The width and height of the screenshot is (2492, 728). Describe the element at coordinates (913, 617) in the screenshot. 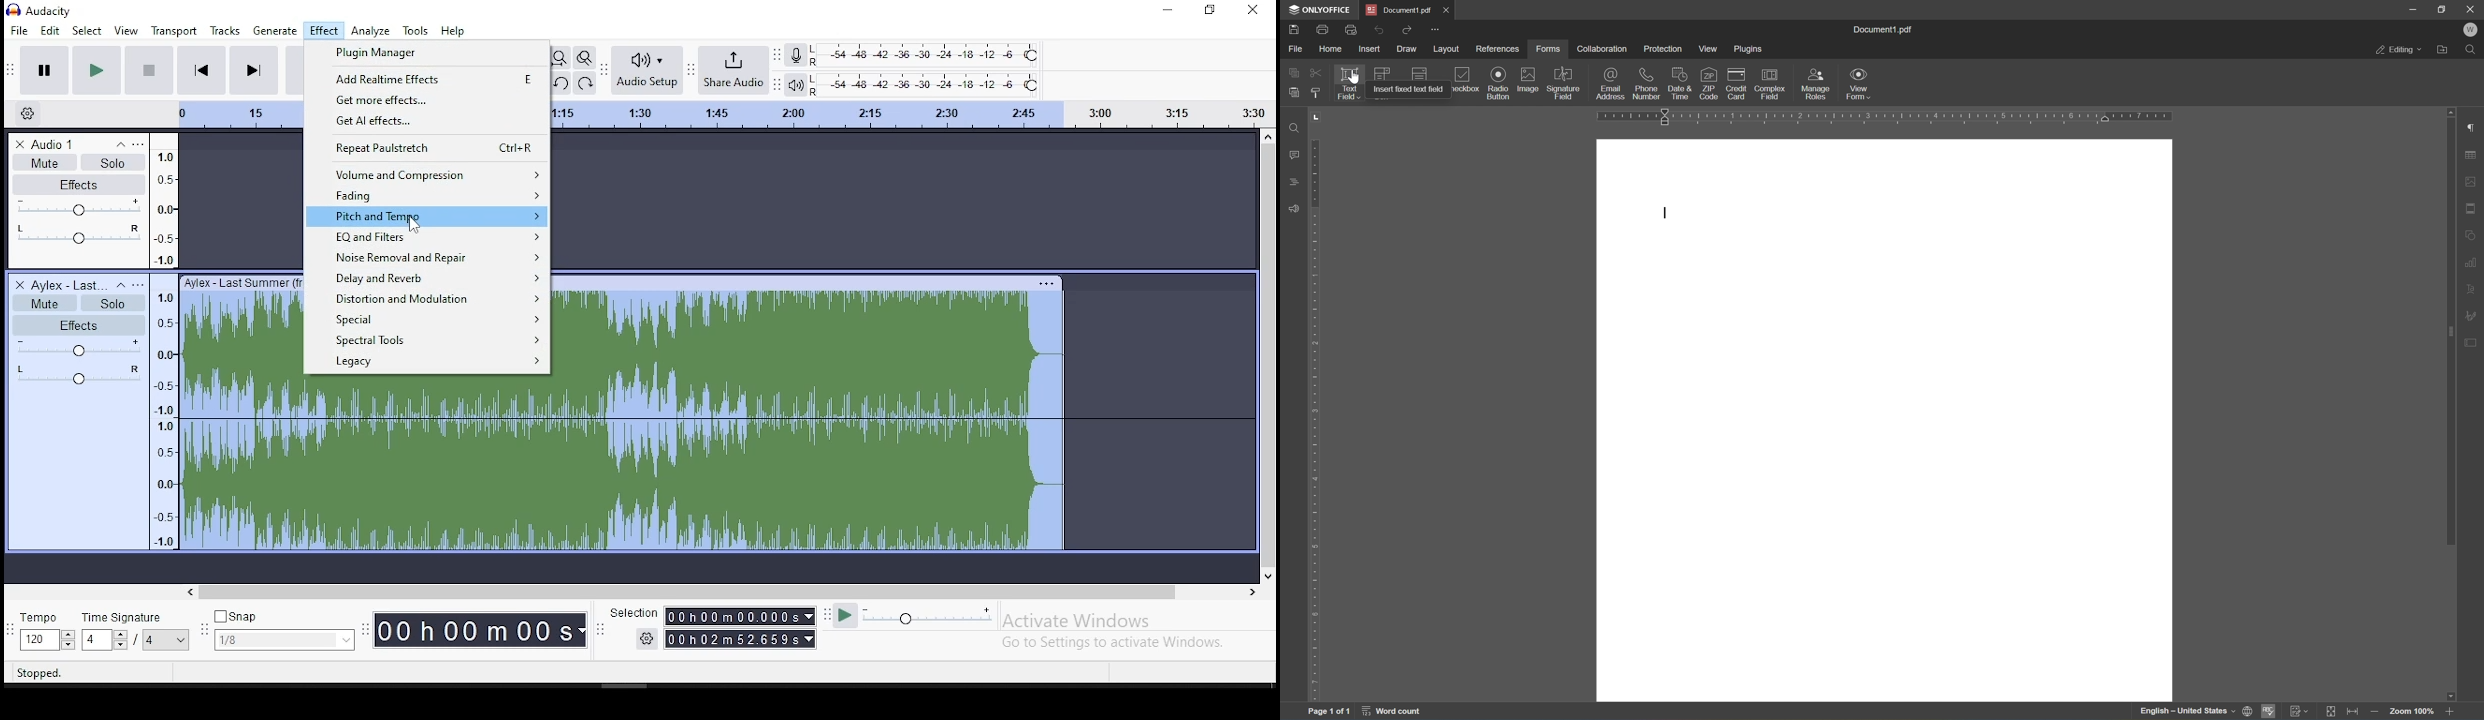

I see `plat at speed/ play at speed once` at that location.